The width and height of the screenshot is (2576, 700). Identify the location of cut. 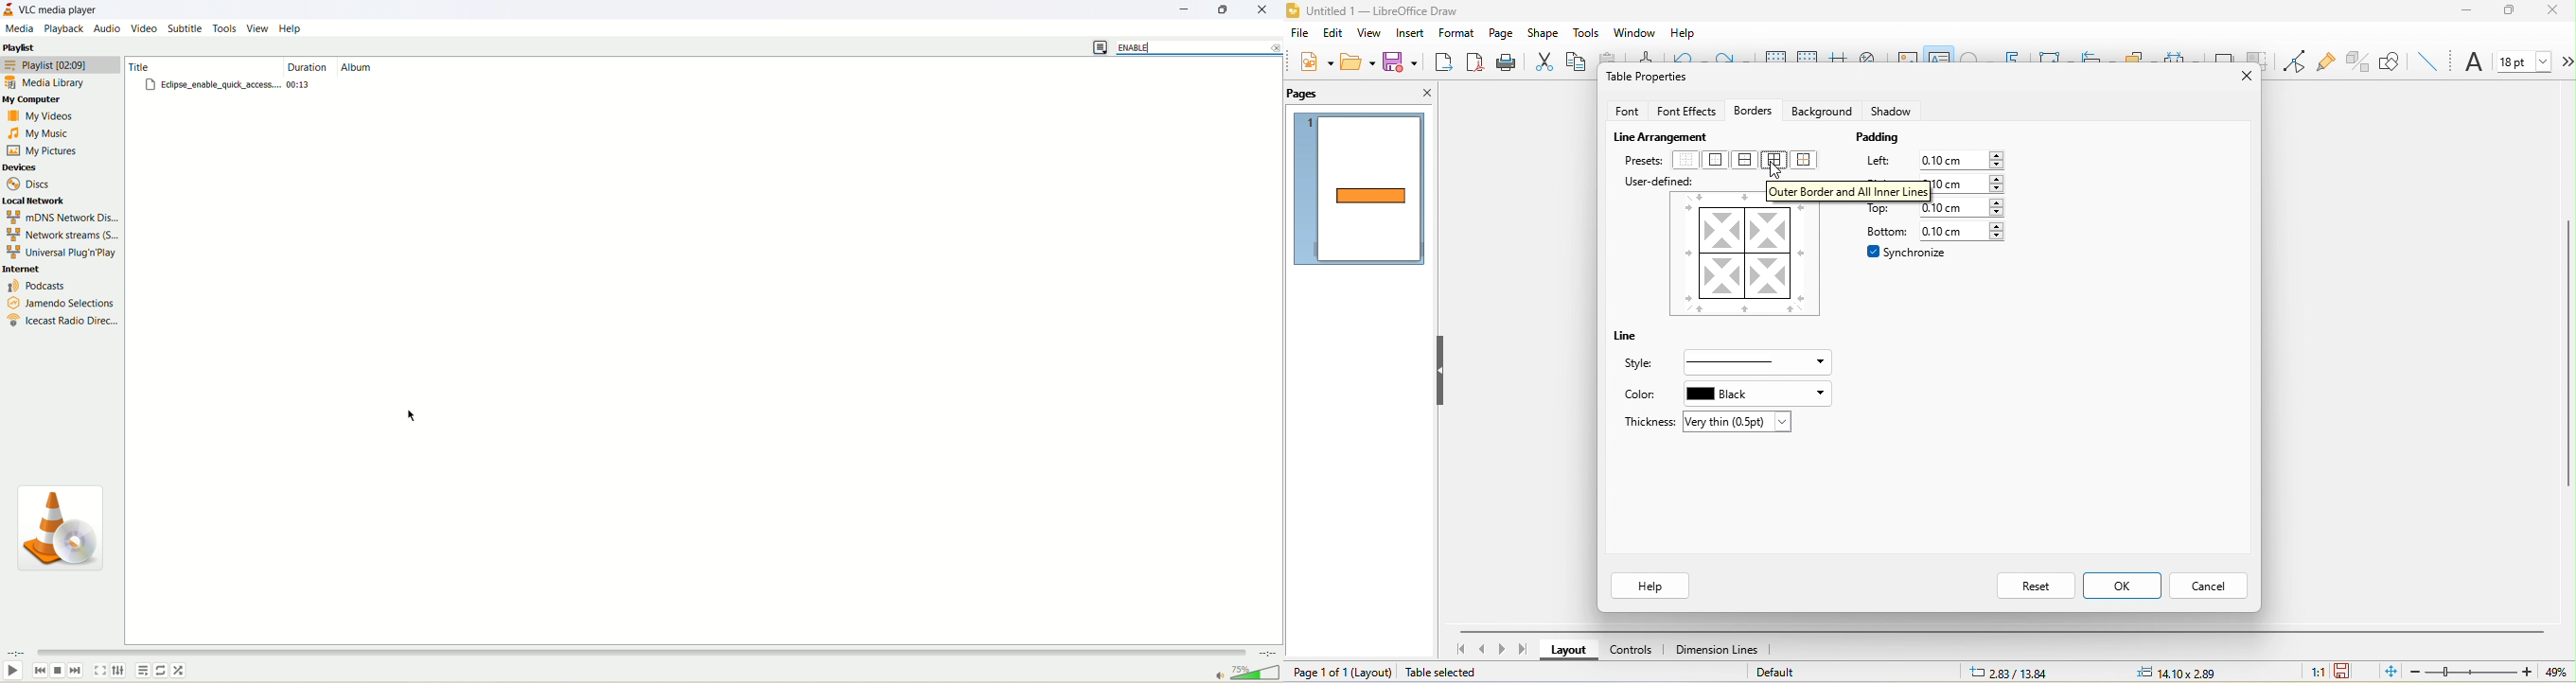
(1541, 61).